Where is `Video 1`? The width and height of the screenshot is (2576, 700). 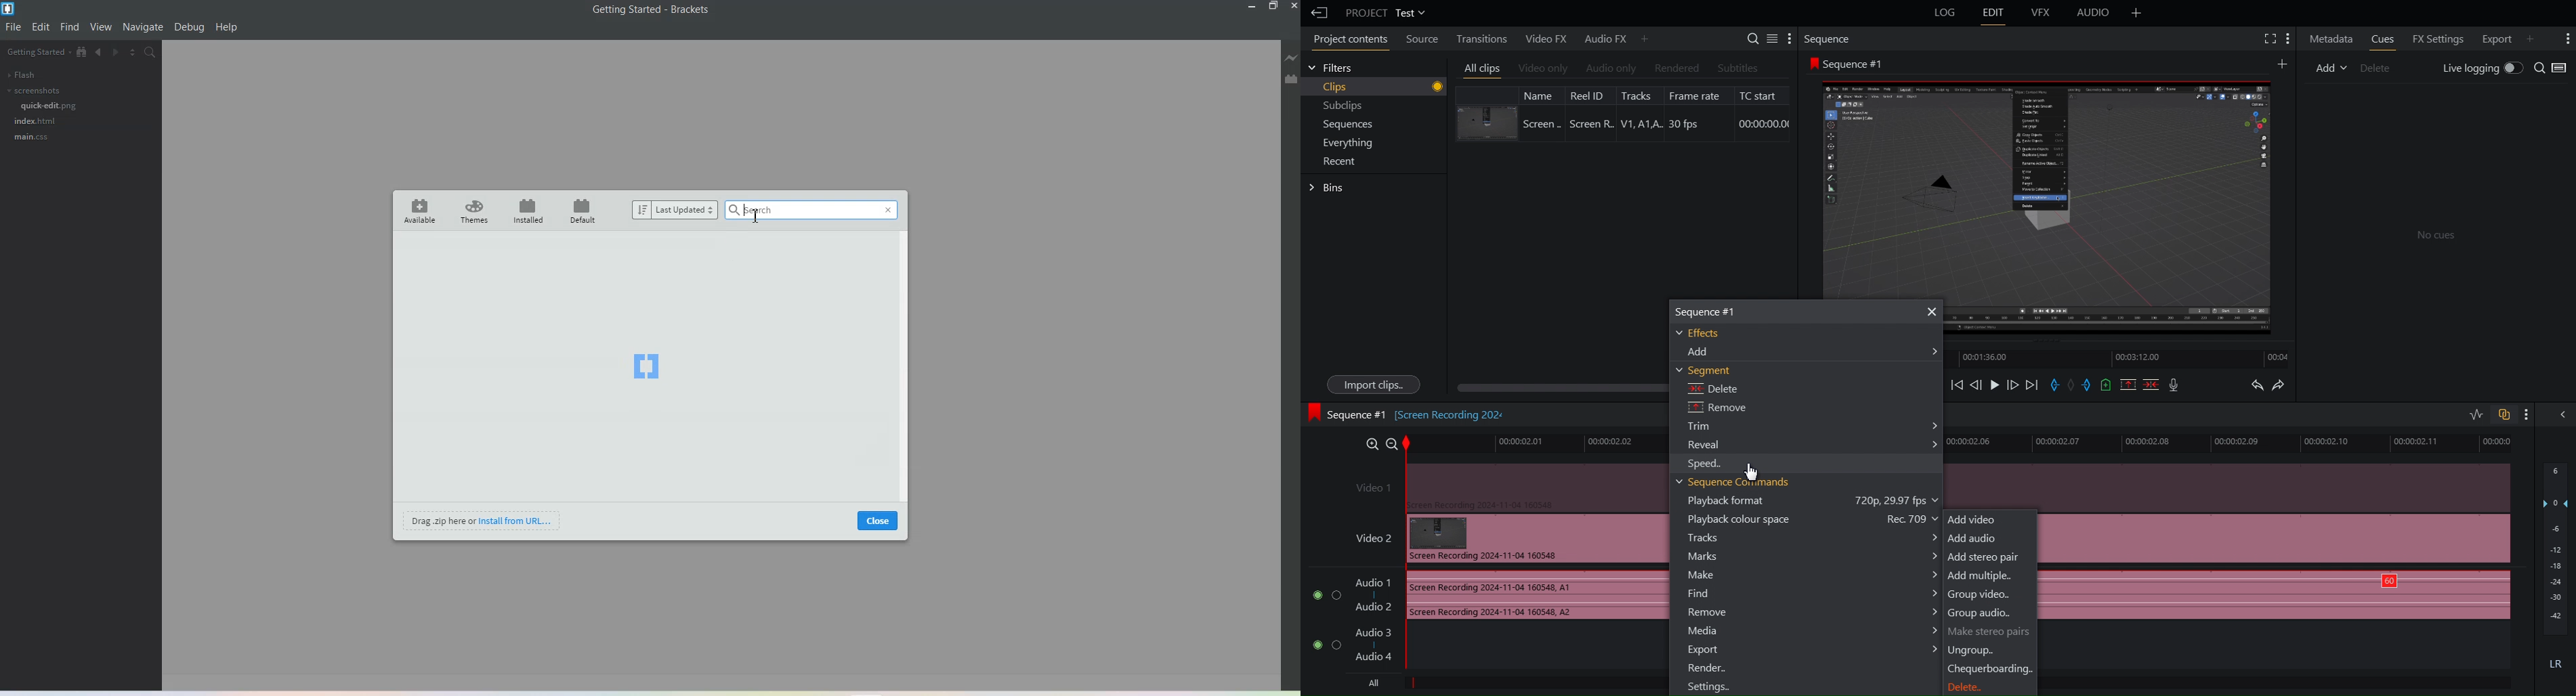 Video 1 is located at coordinates (1503, 486).